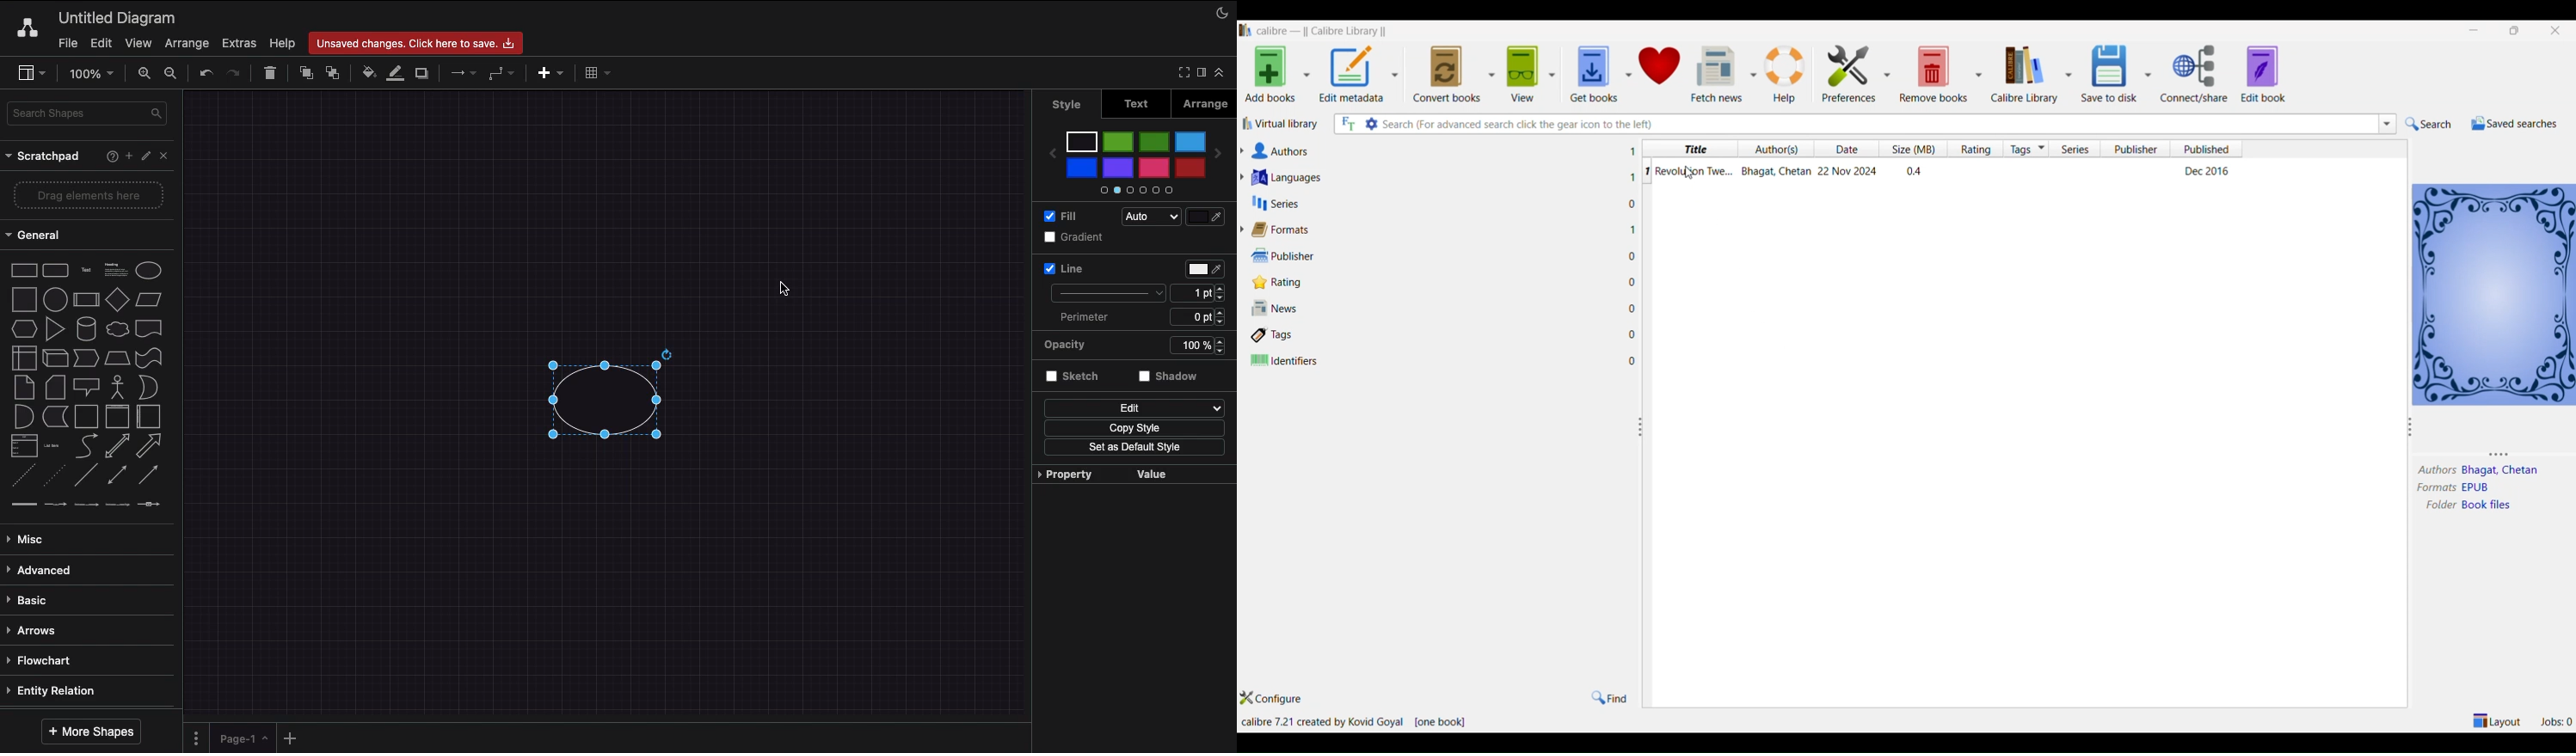  What do you see at coordinates (1067, 102) in the screenshot?
I see `Style` at bounding box center [1067, 102].